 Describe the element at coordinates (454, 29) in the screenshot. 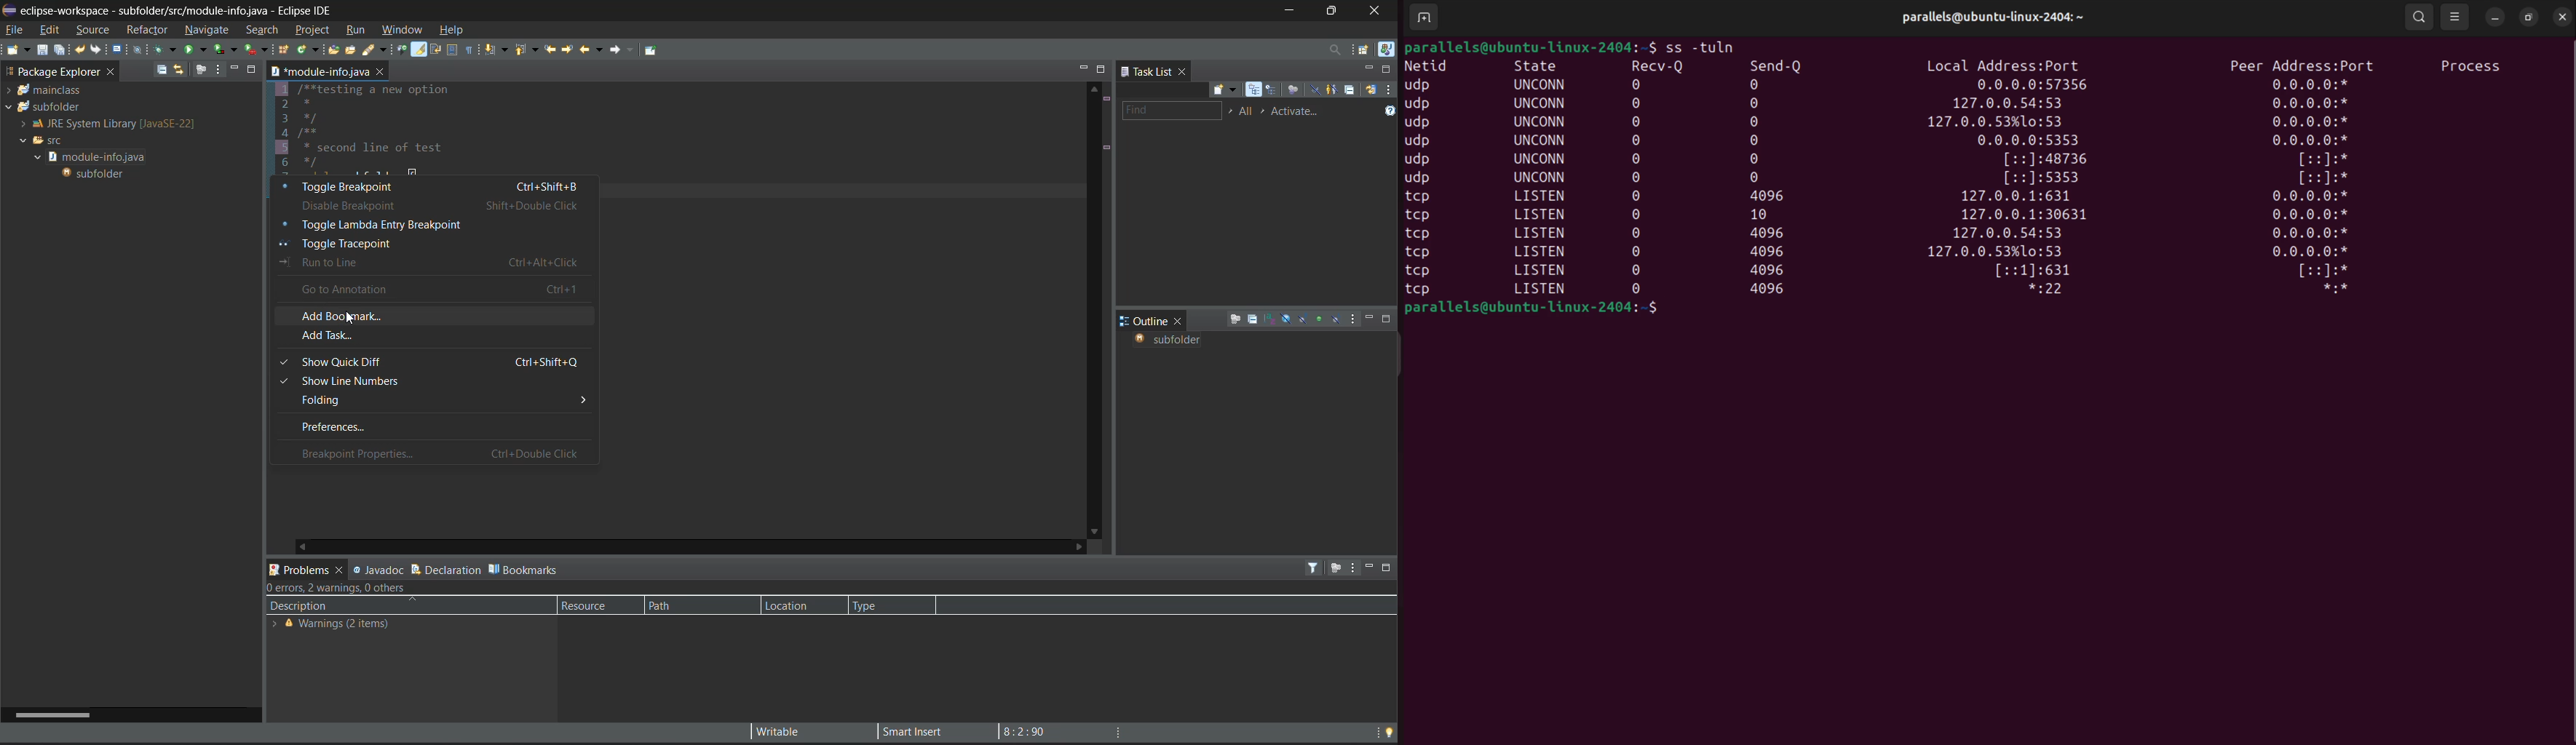

I see `help` at that location.